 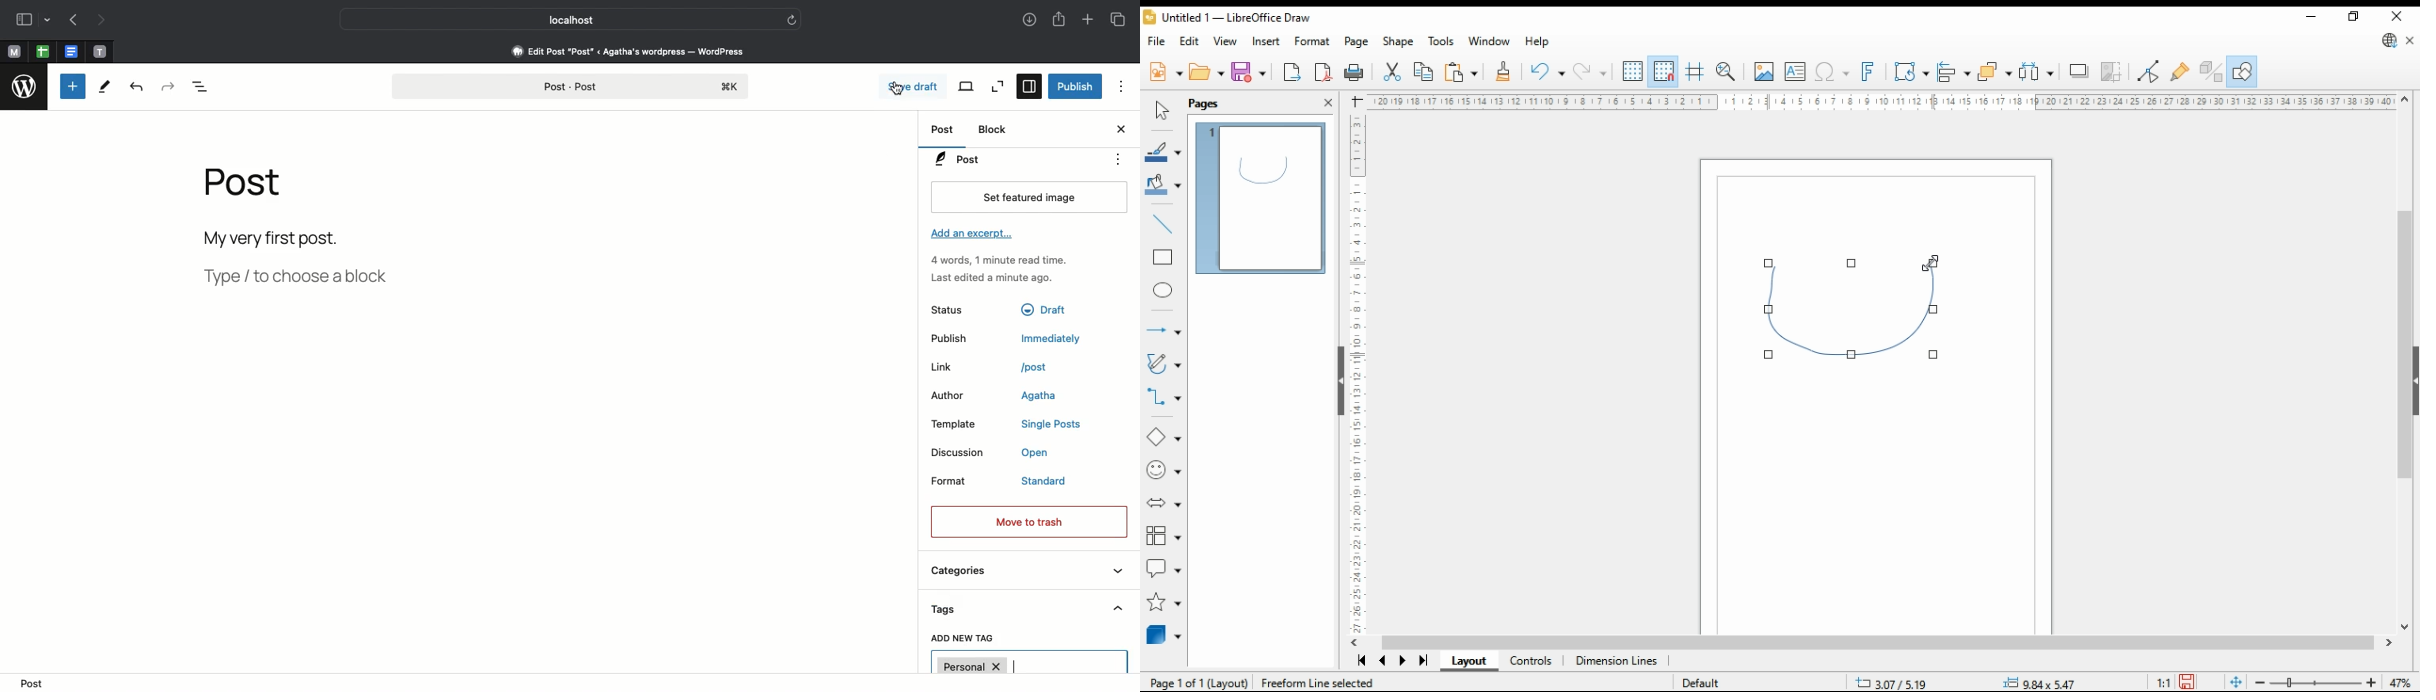 What do you see at coordinates (1163, 501) in the screenshot?
I see `block arrows` at bounding box center [1163, 501].